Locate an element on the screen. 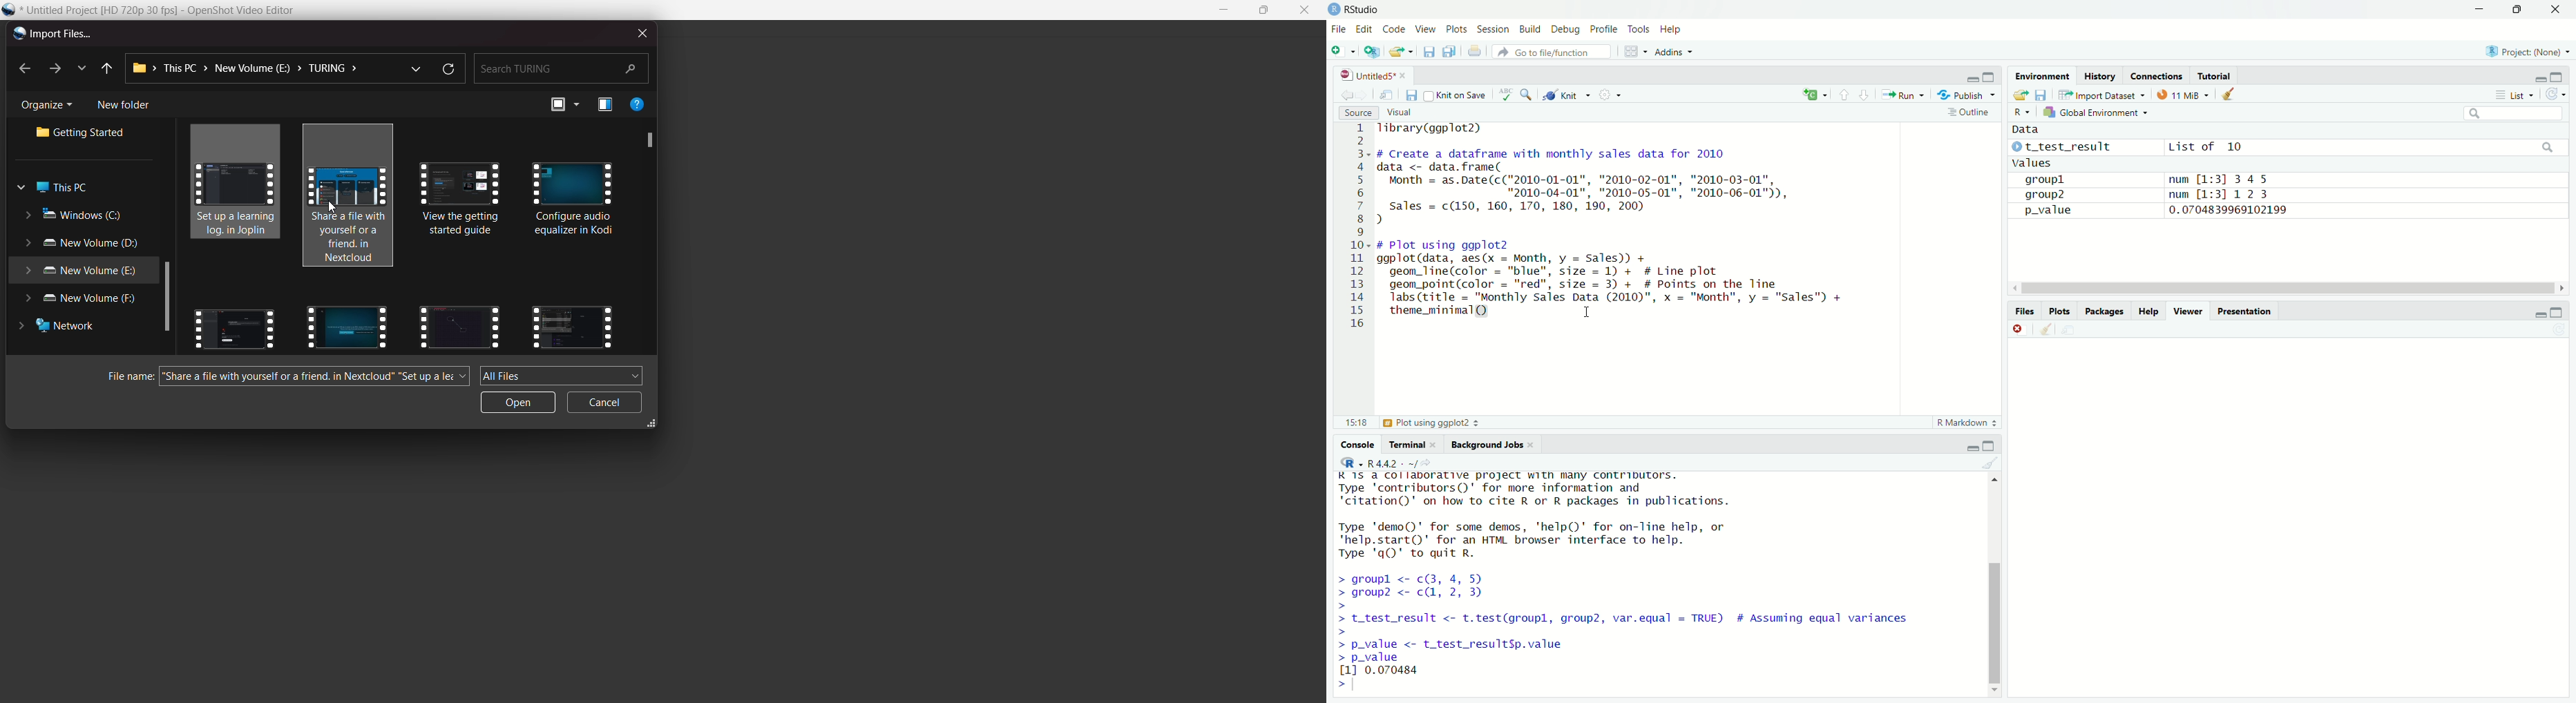  refresh the workspace is located at coordinates (2556, 96).